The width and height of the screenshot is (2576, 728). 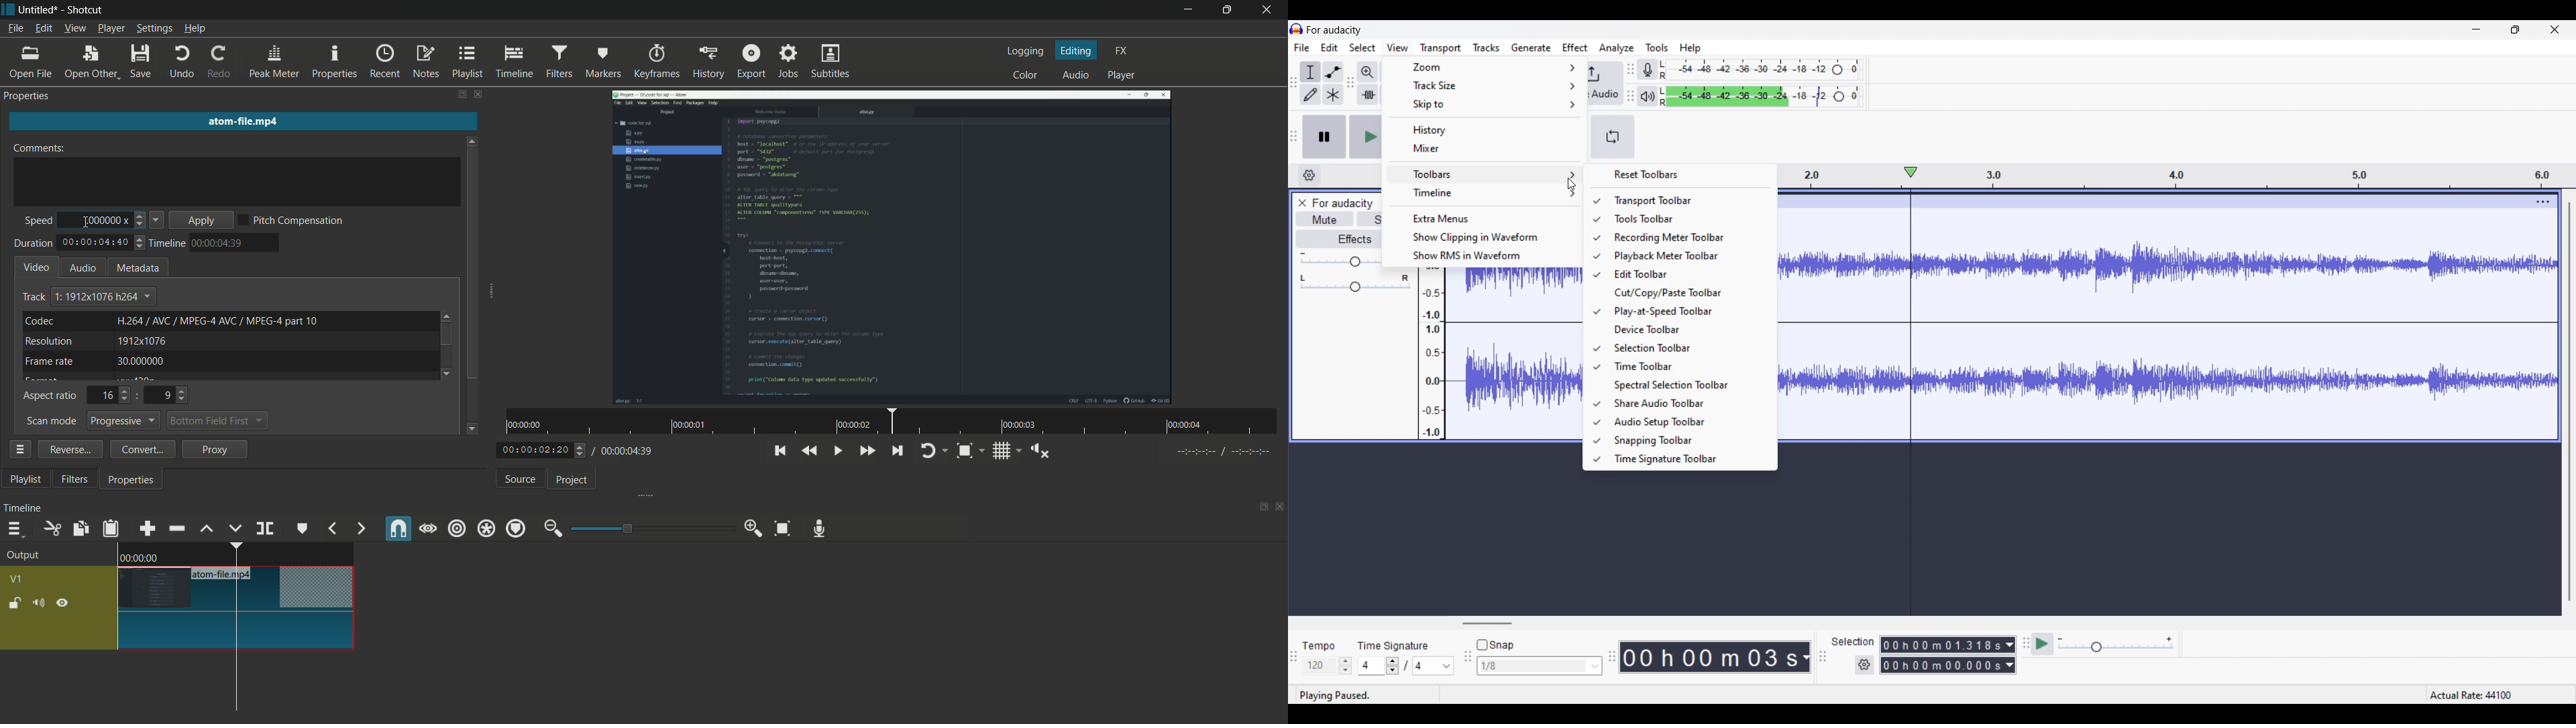 I want to click on Selection settings, so click(x=1864, y=664).